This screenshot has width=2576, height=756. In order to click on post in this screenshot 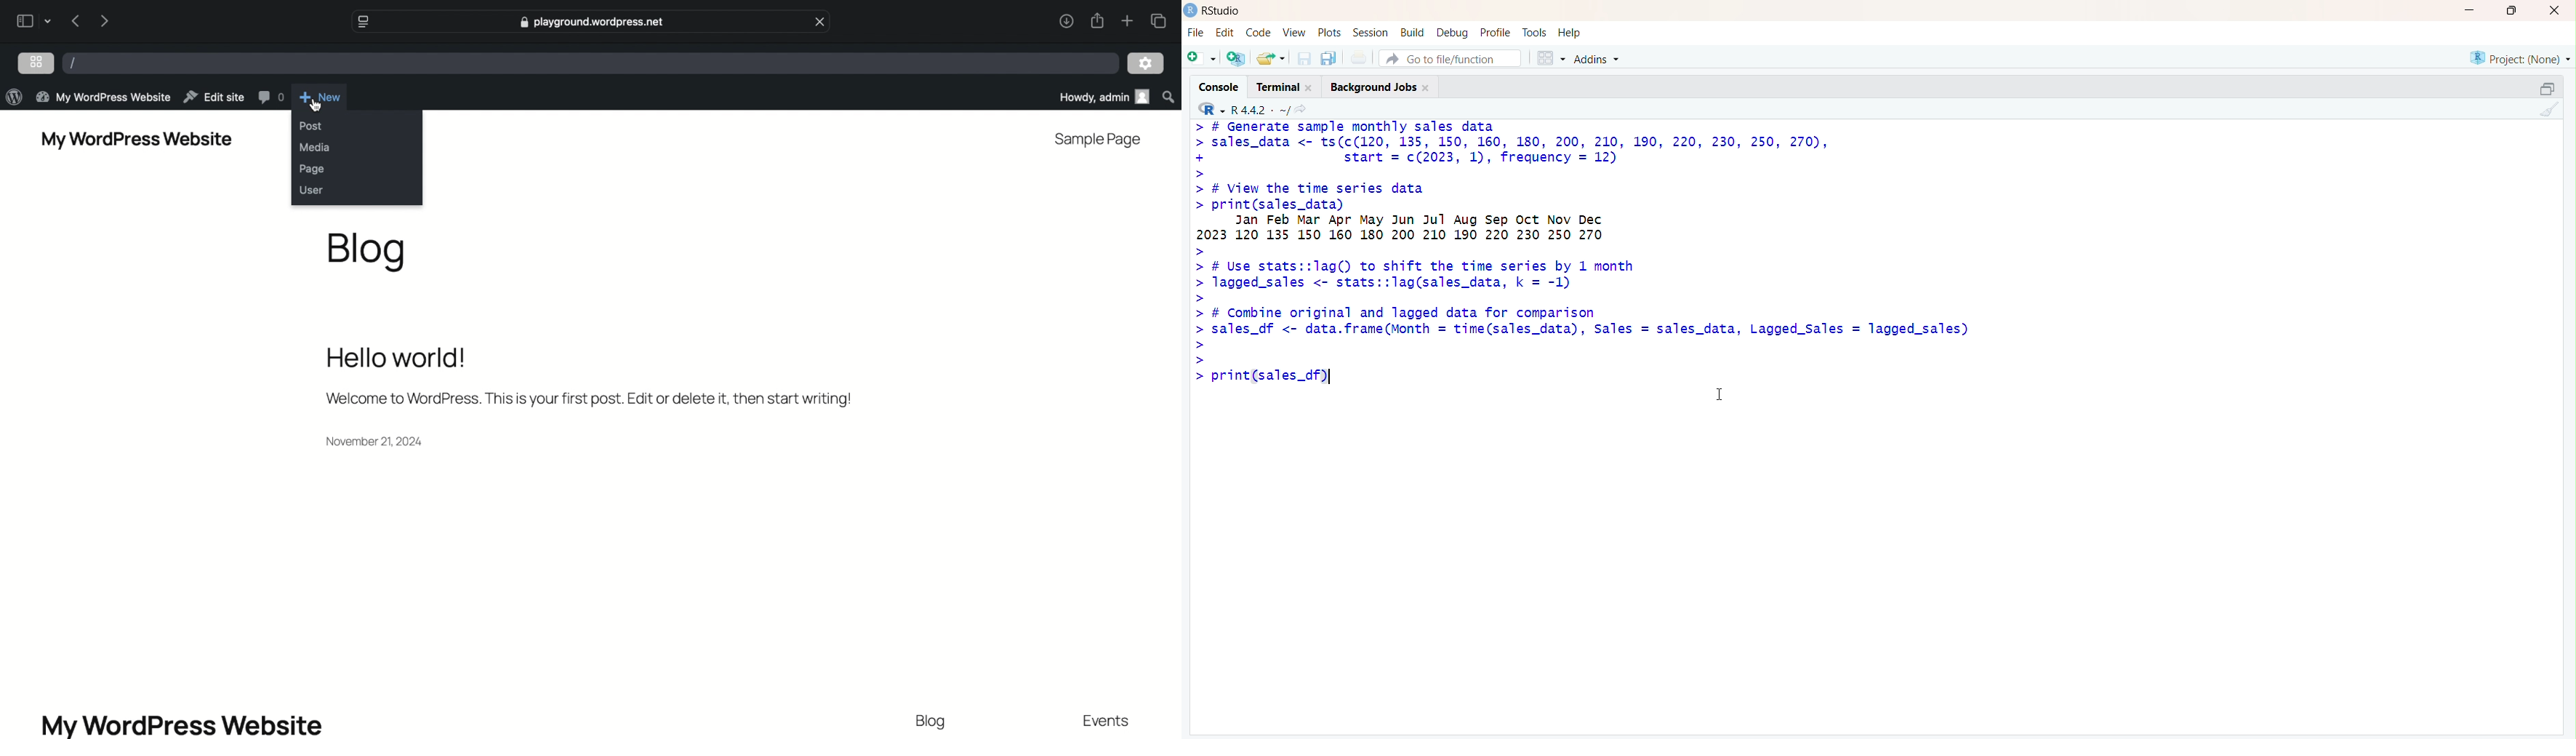, I will do `click(311, 125)`.